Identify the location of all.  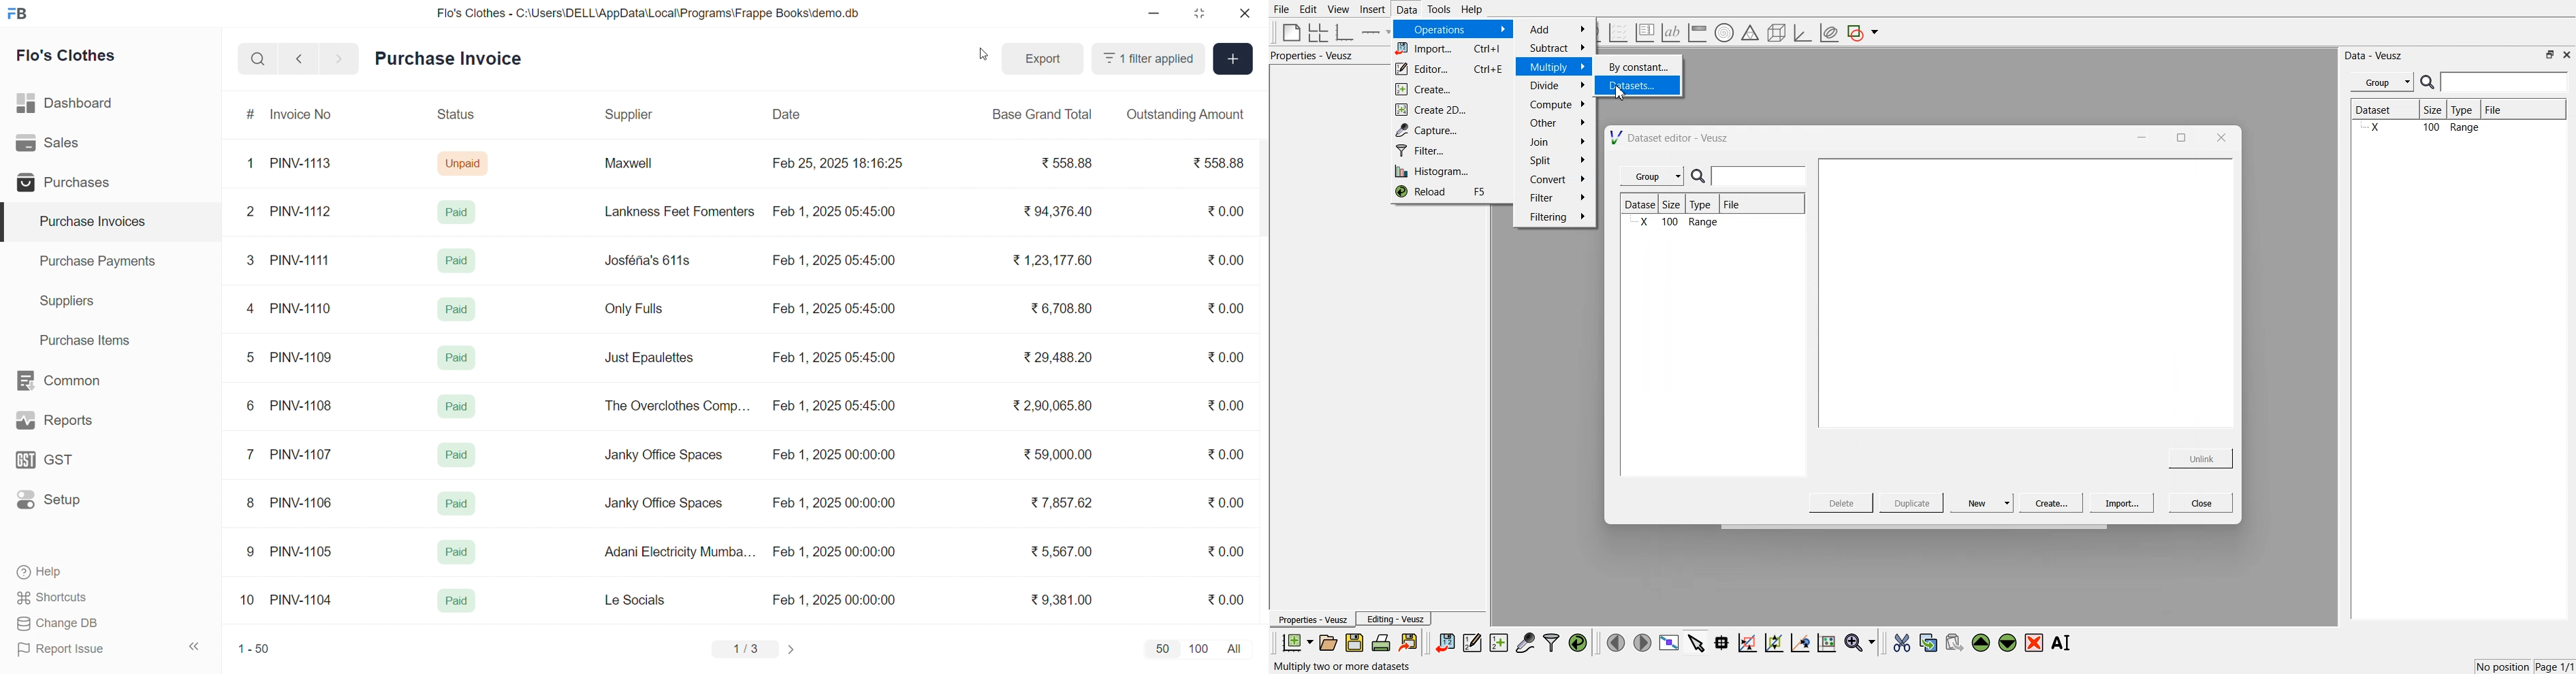
(1237, 648).